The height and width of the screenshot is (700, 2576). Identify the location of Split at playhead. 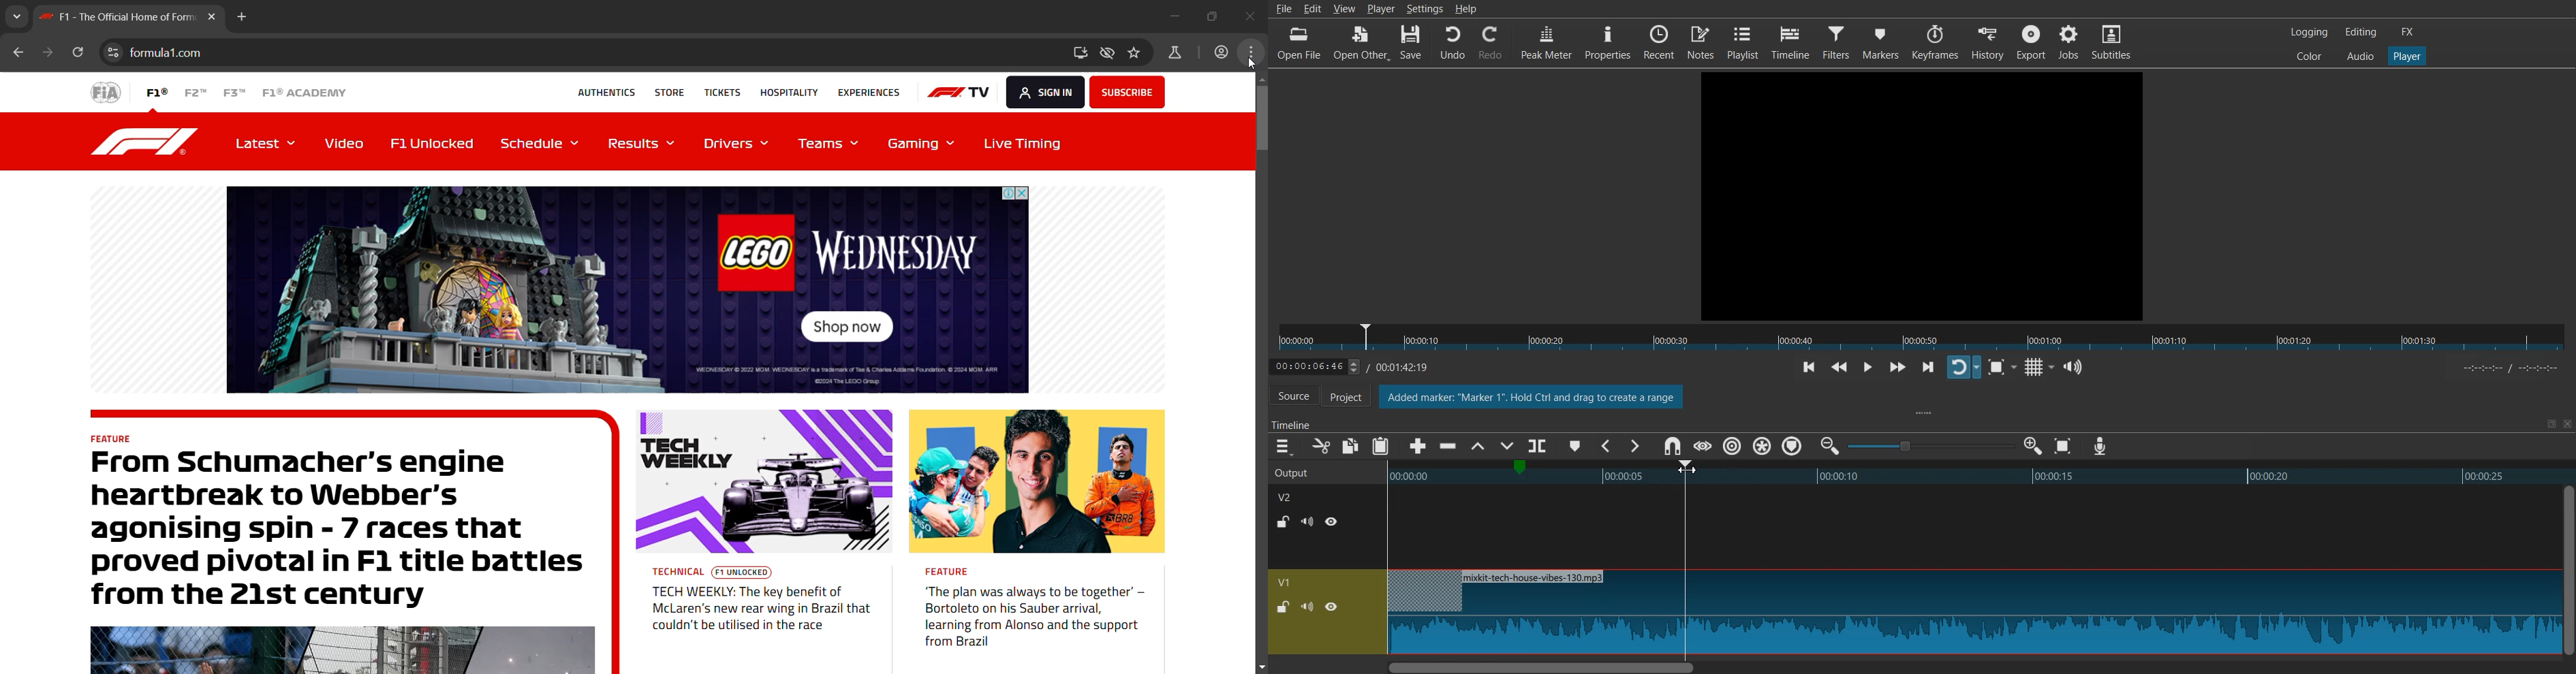
(1540, 443).